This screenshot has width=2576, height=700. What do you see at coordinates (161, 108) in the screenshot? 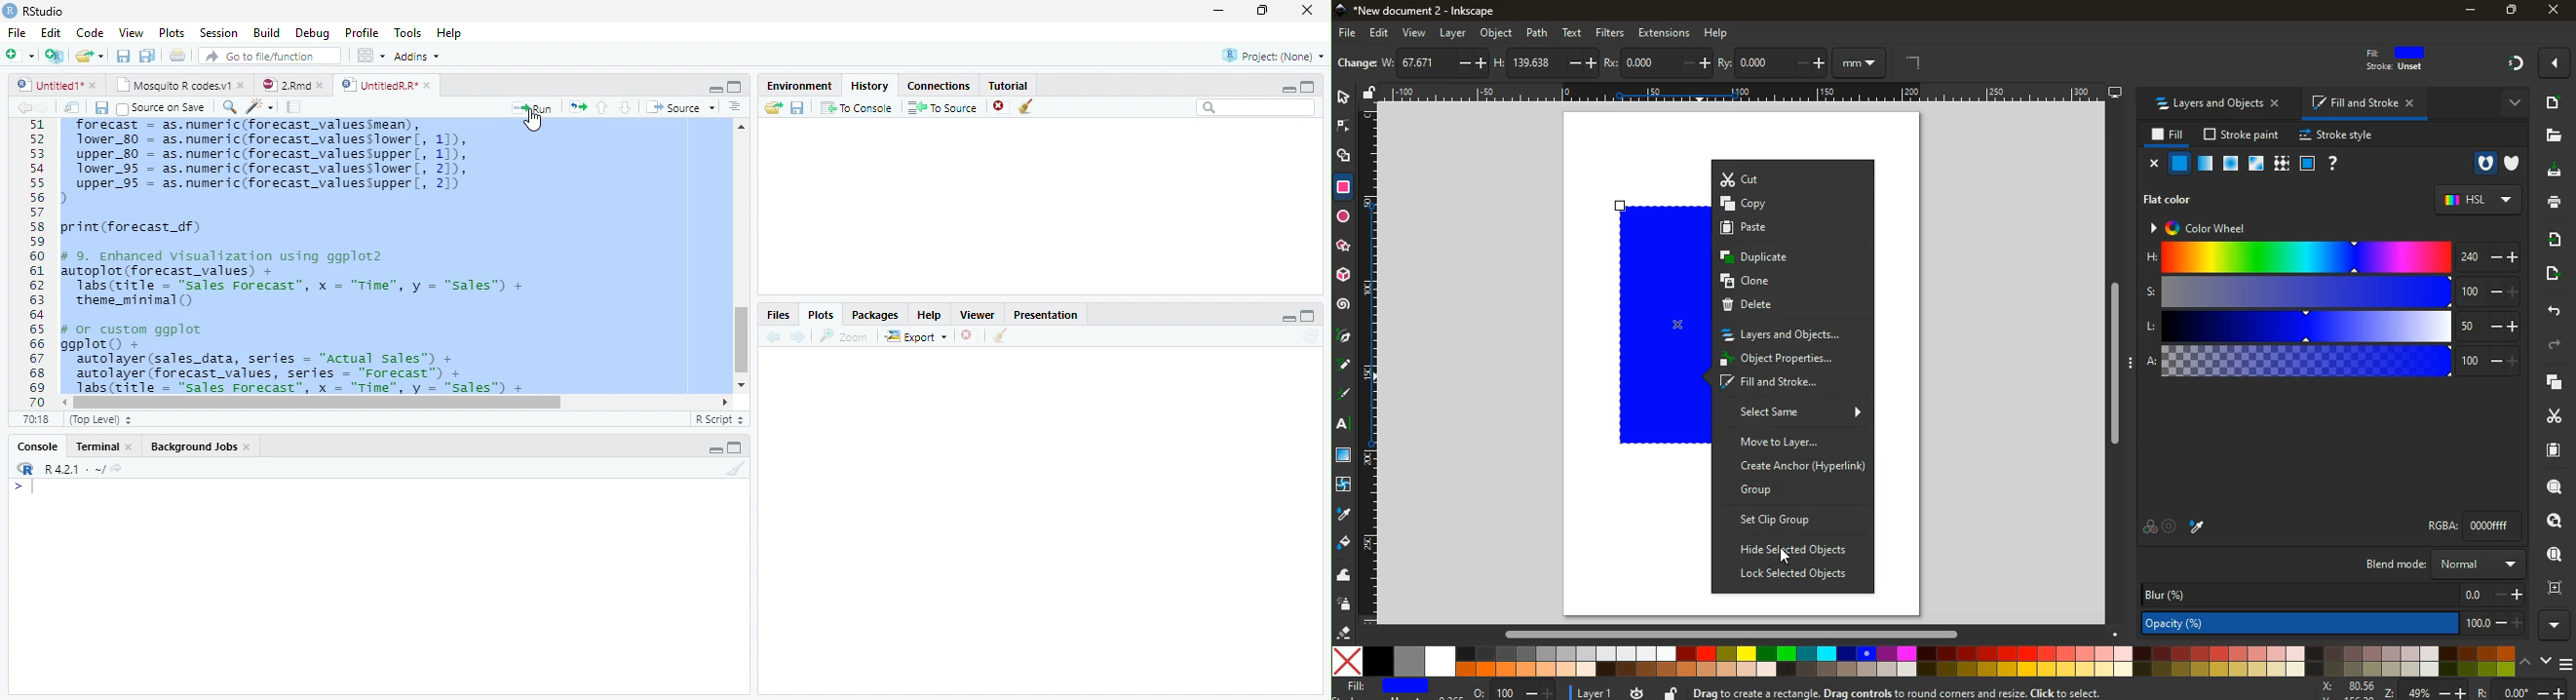
I see `Source on Save` at bounding box center [161, 108].